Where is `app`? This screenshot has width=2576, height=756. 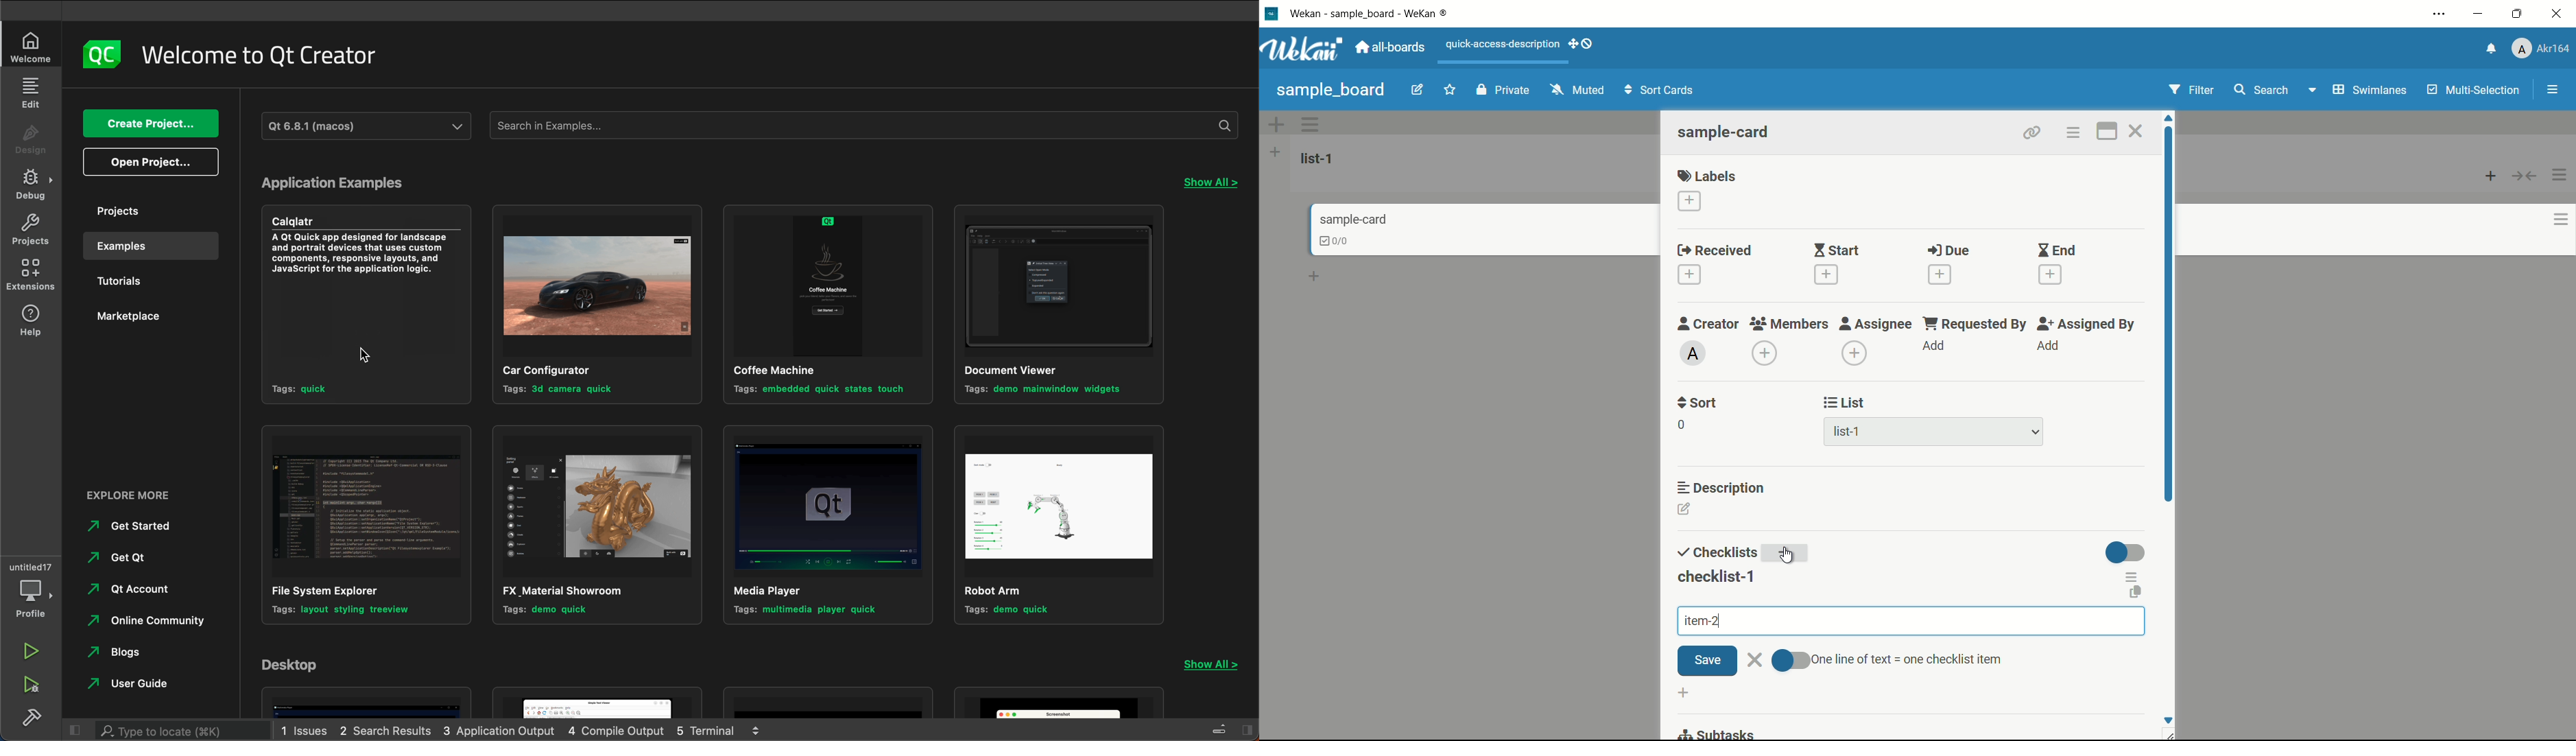
app is located at coordinates (367, 702).